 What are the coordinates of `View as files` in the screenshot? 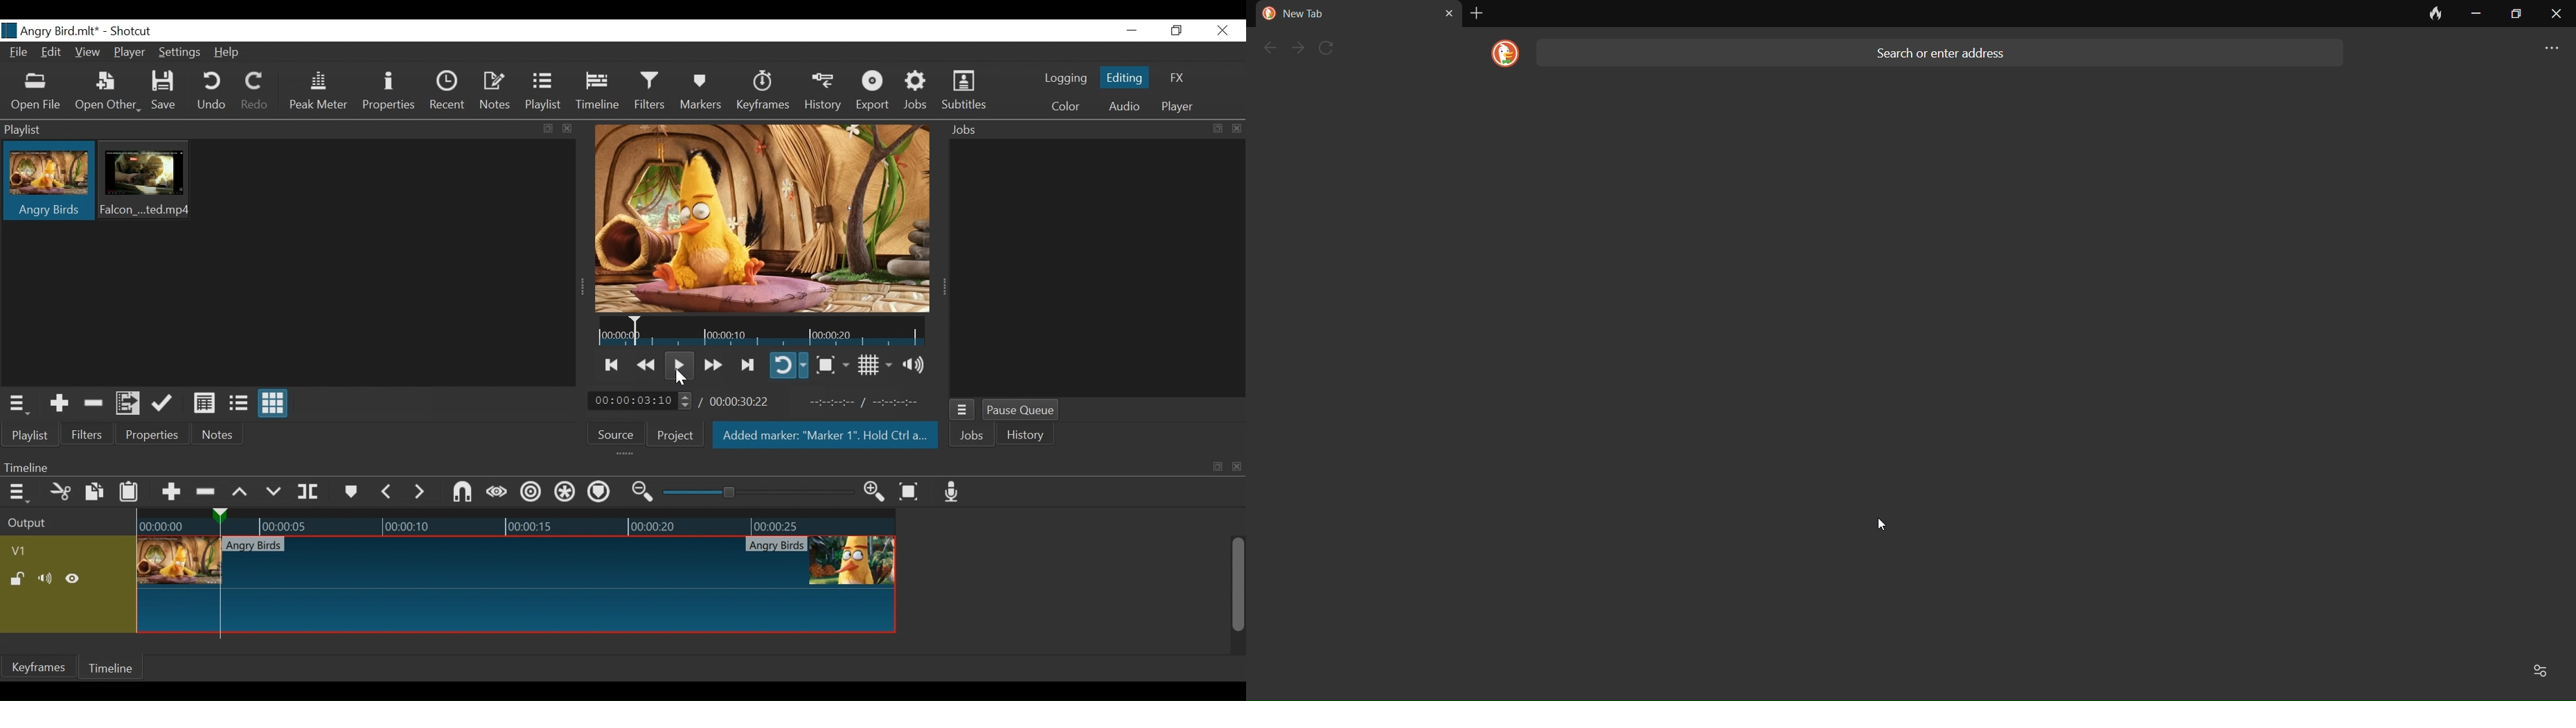 It's located at (237, 402).